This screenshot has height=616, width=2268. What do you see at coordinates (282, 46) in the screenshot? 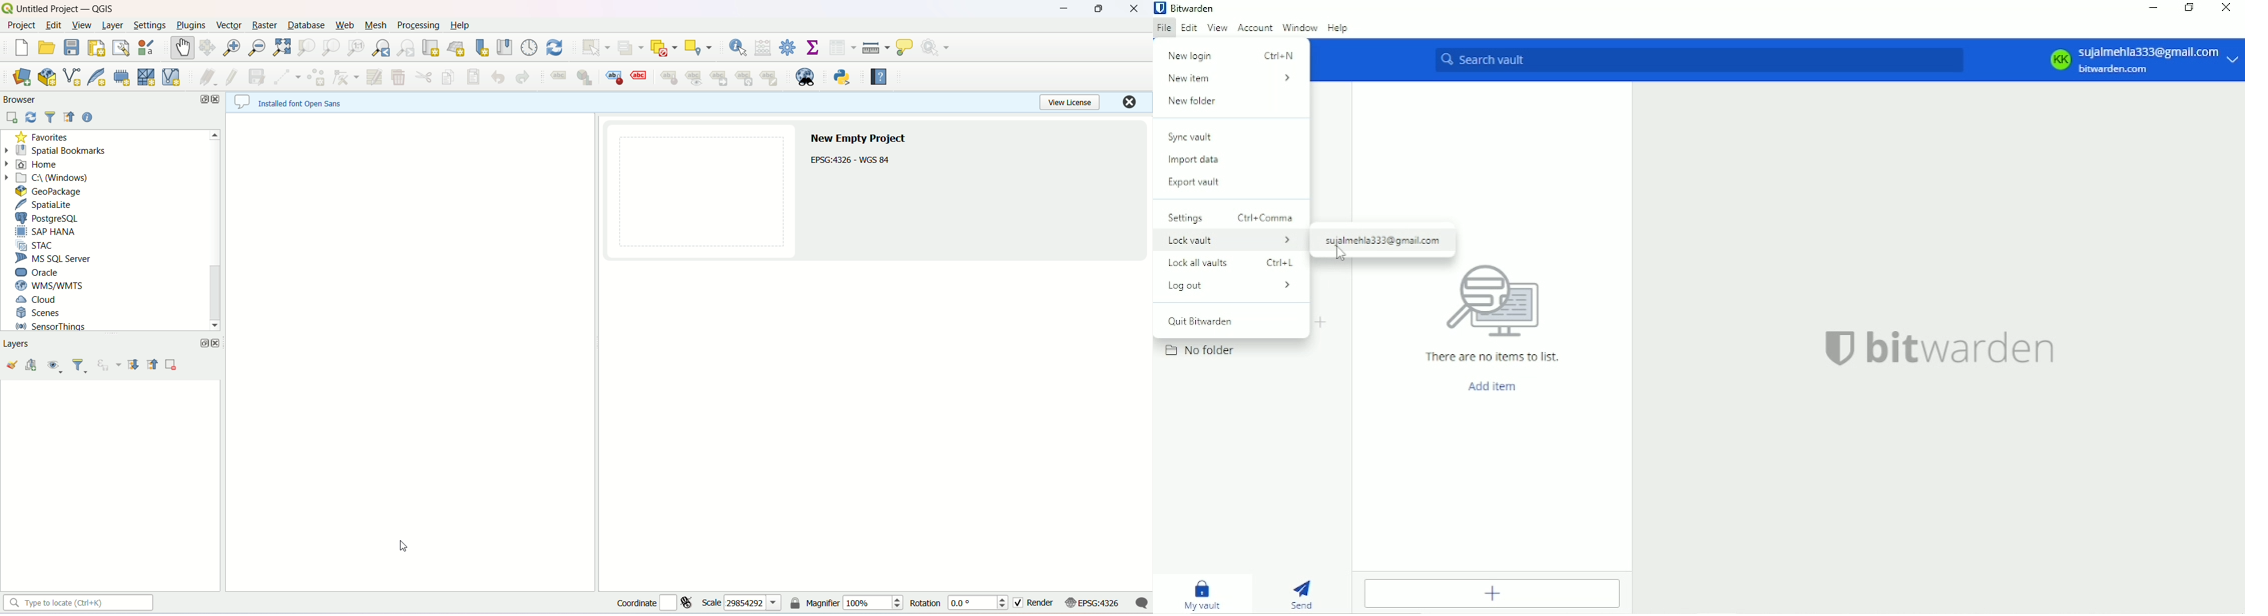
I see `zoom full` at bounding box center [282, 46].